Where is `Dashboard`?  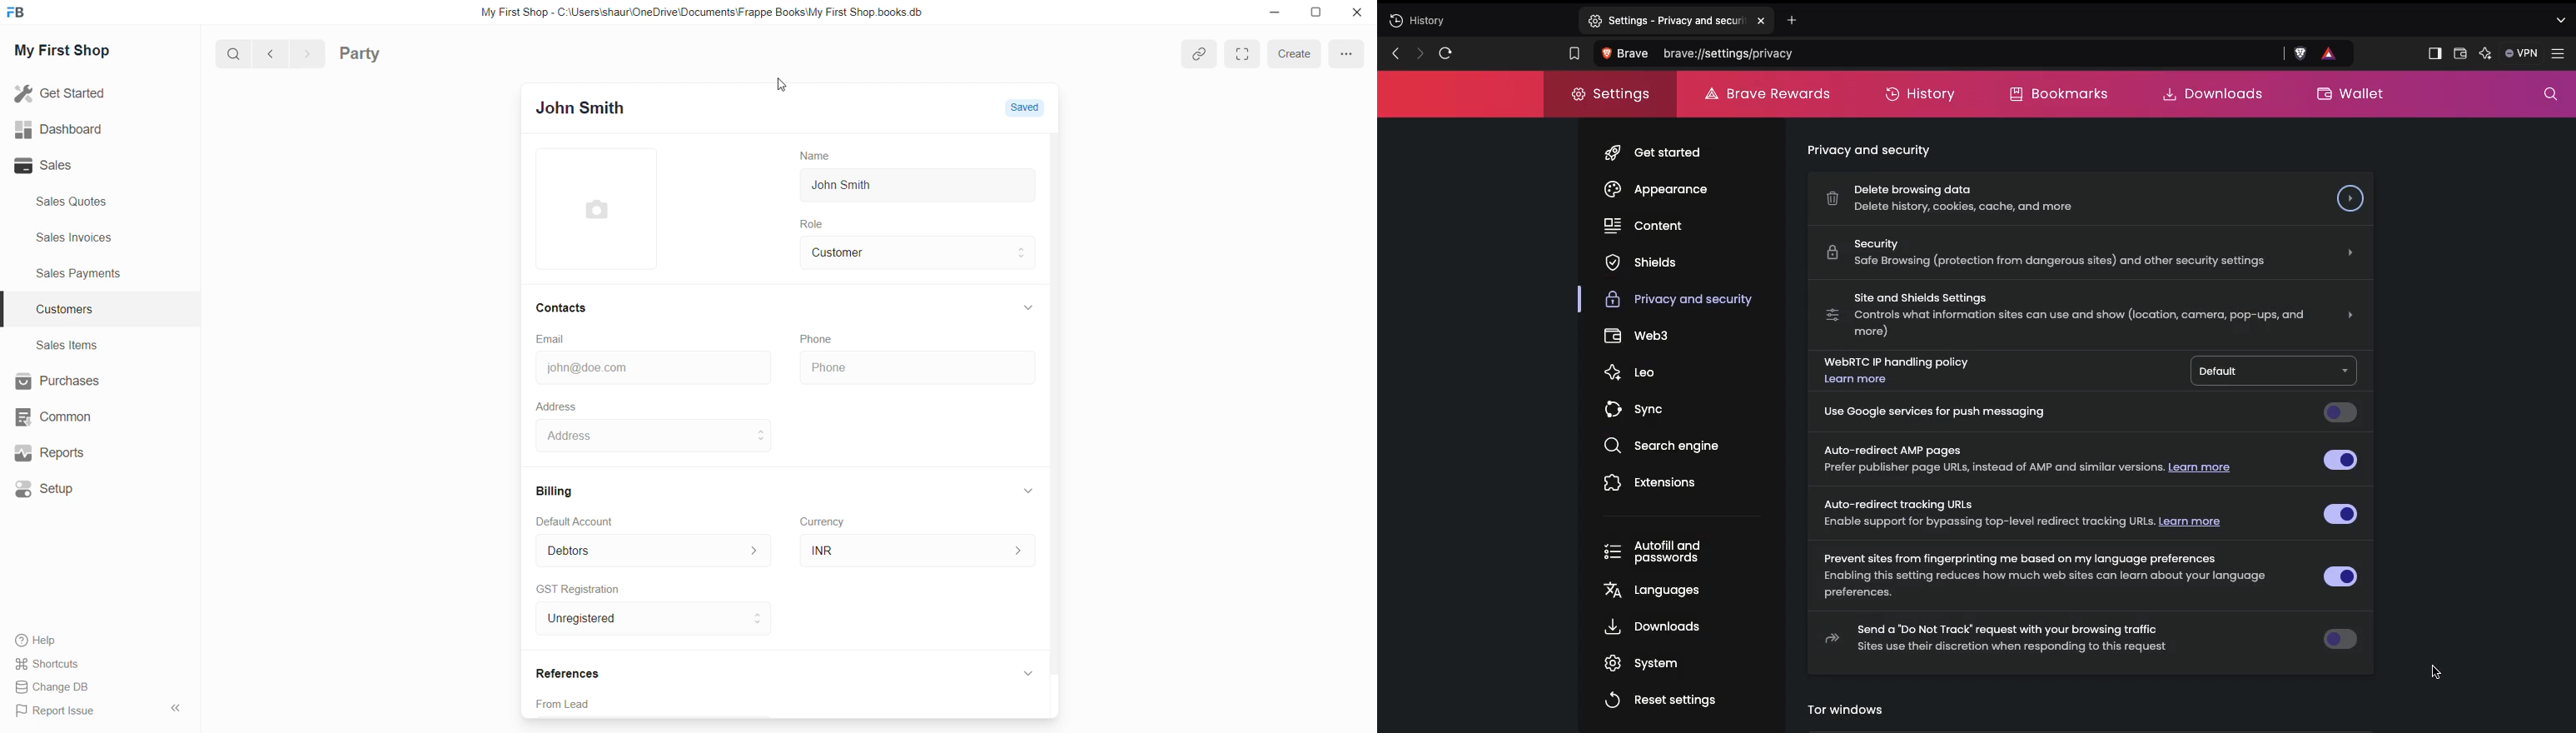 Dashboard is located at coordinates (56, 128).